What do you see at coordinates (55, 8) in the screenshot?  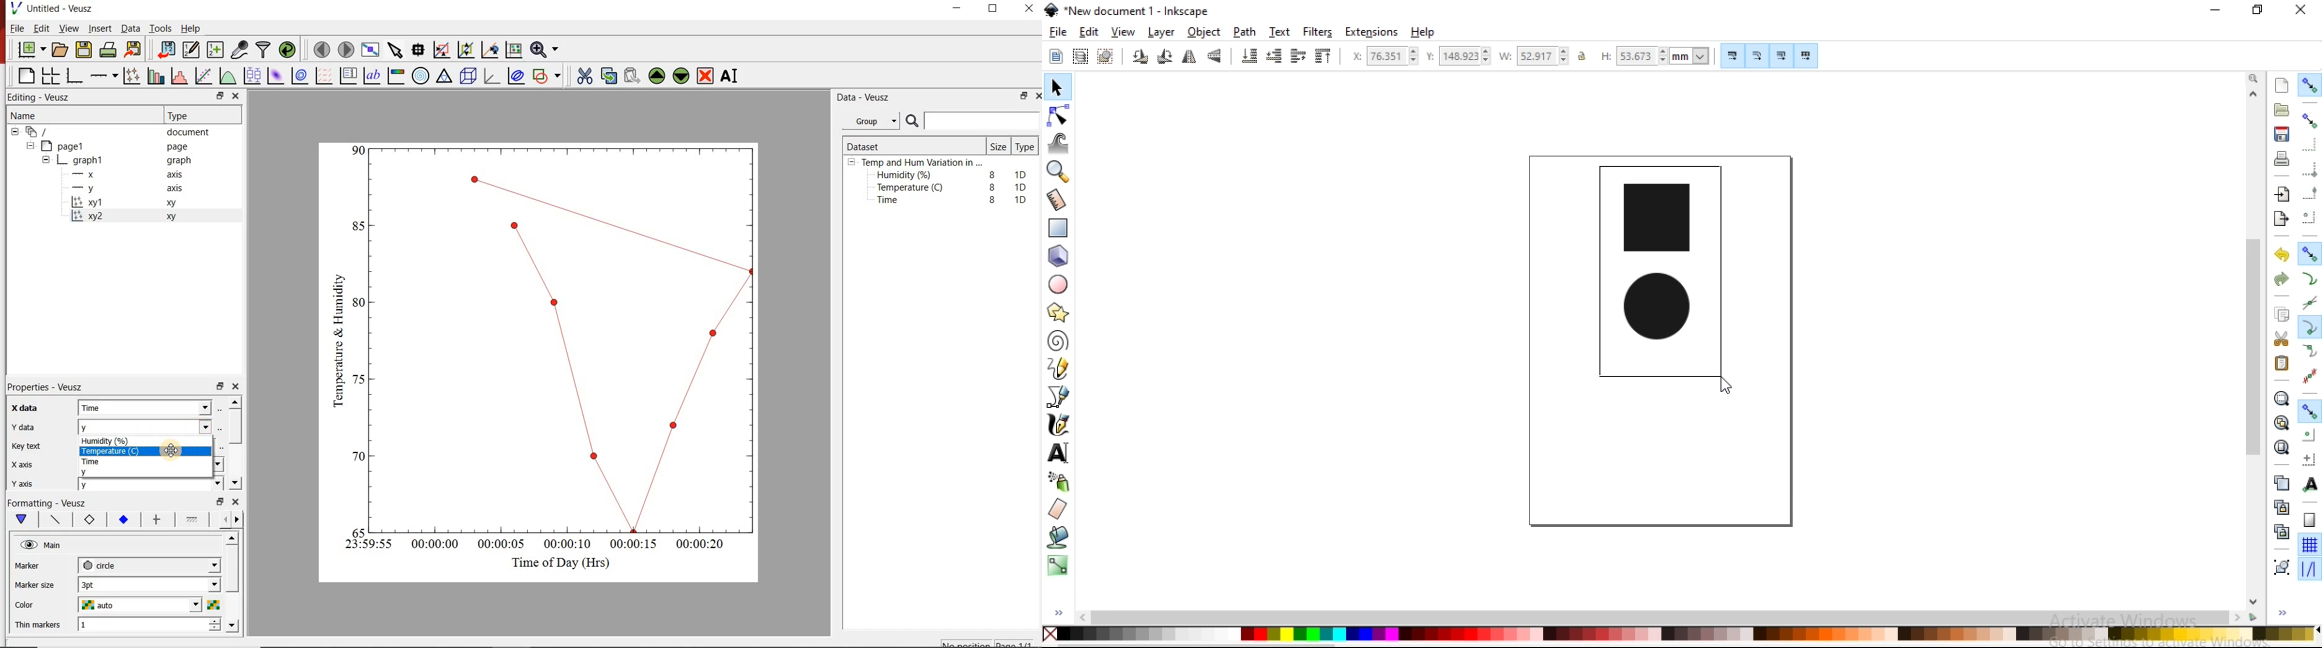 I see `Untitled - Veusz` at bounding box center [55, 8].